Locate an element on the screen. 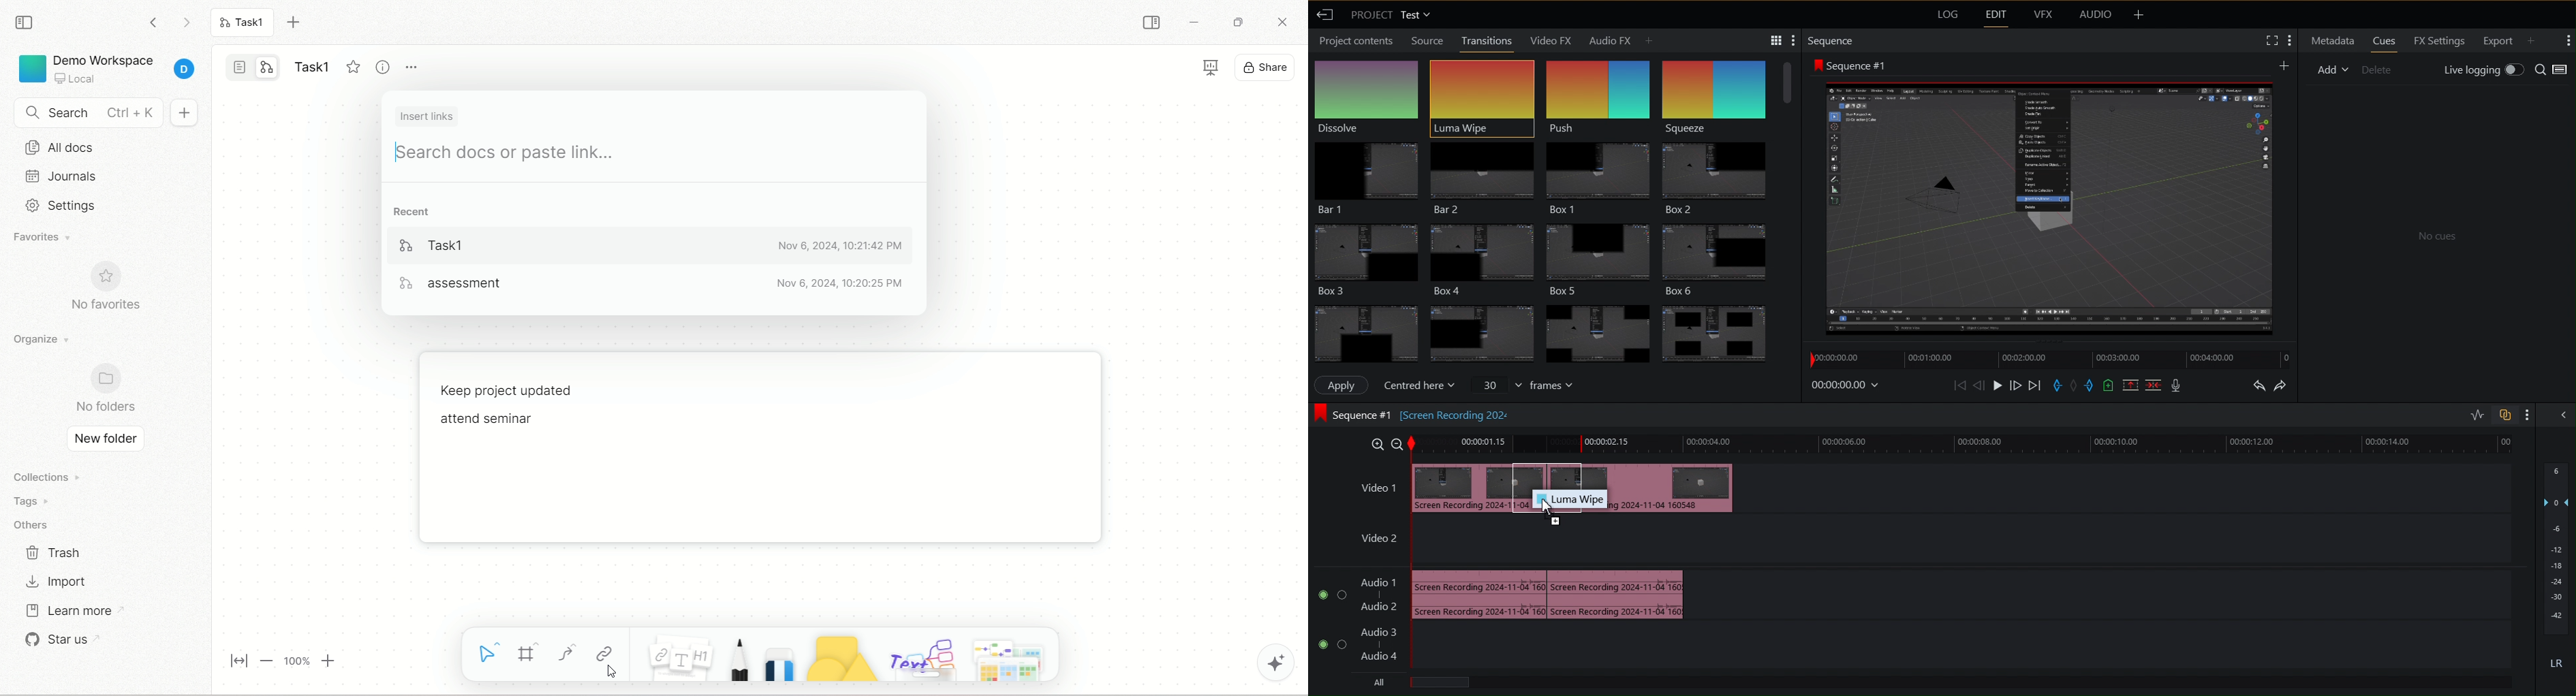  Box 6 is located at coordinates (1724, 255).